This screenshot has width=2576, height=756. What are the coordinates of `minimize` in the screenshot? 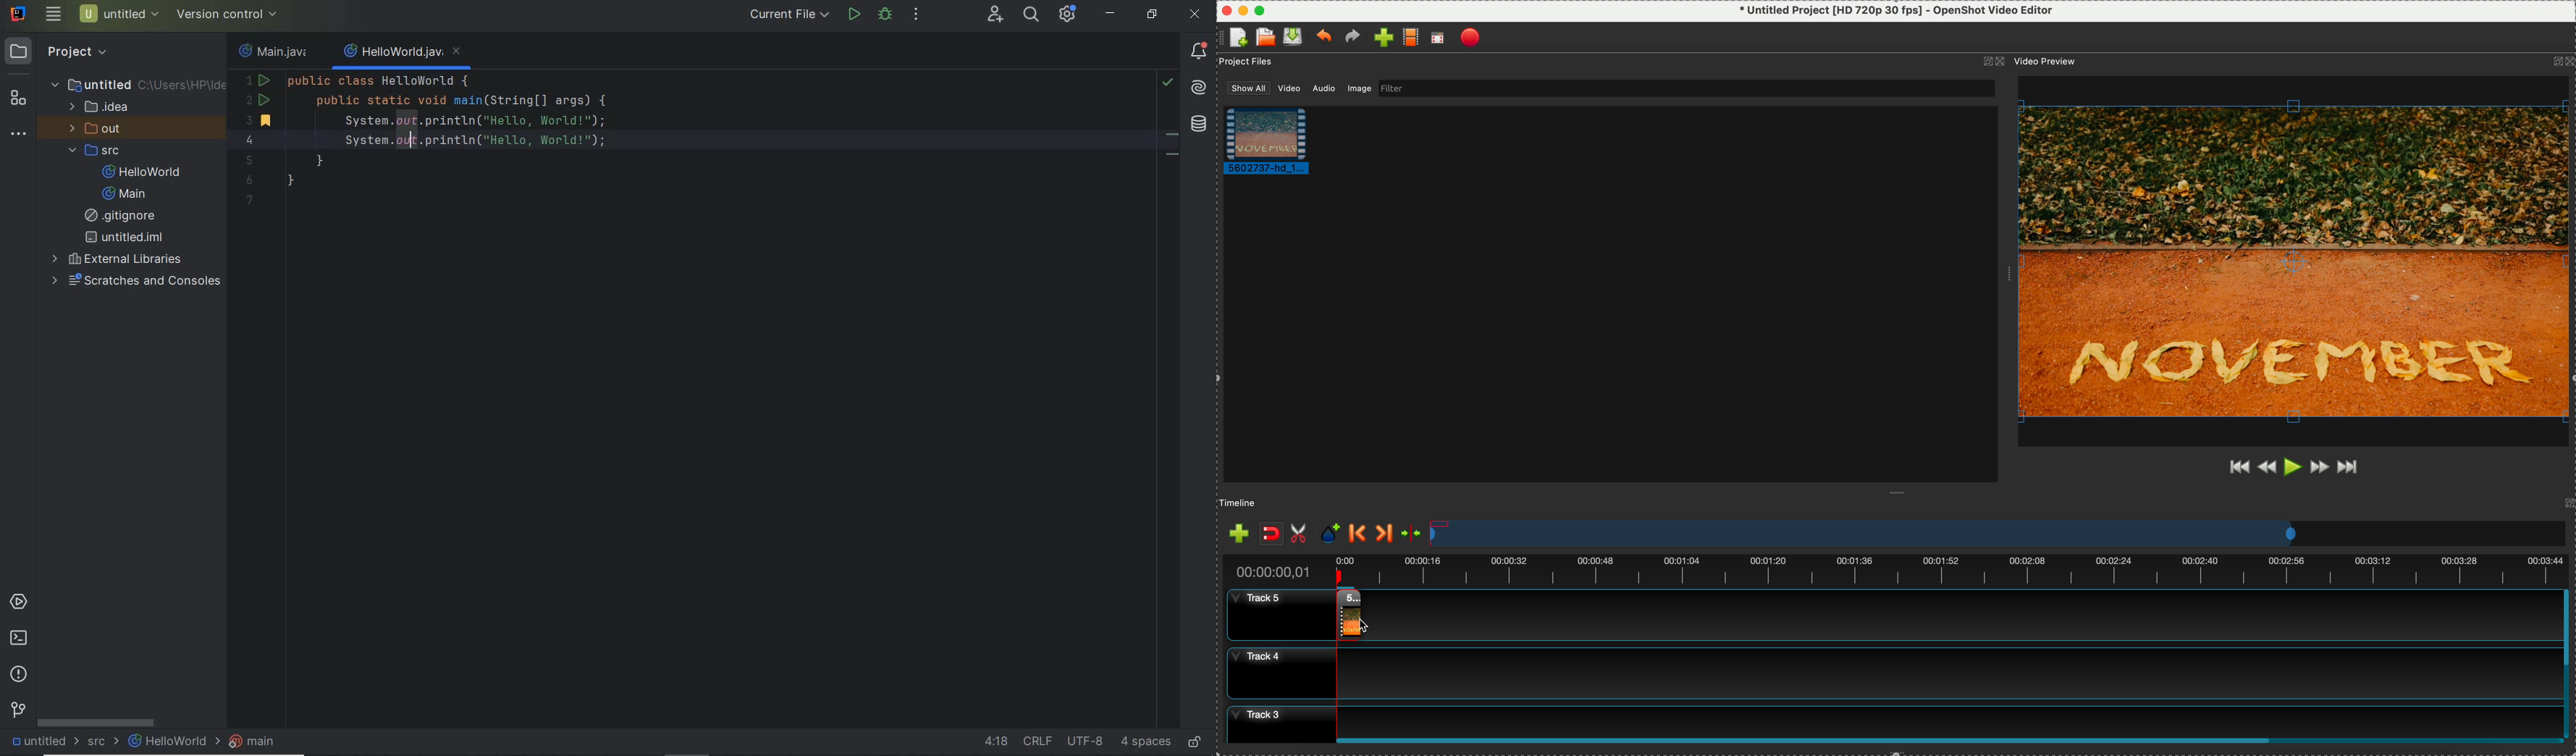 It's located at (1243, 9).